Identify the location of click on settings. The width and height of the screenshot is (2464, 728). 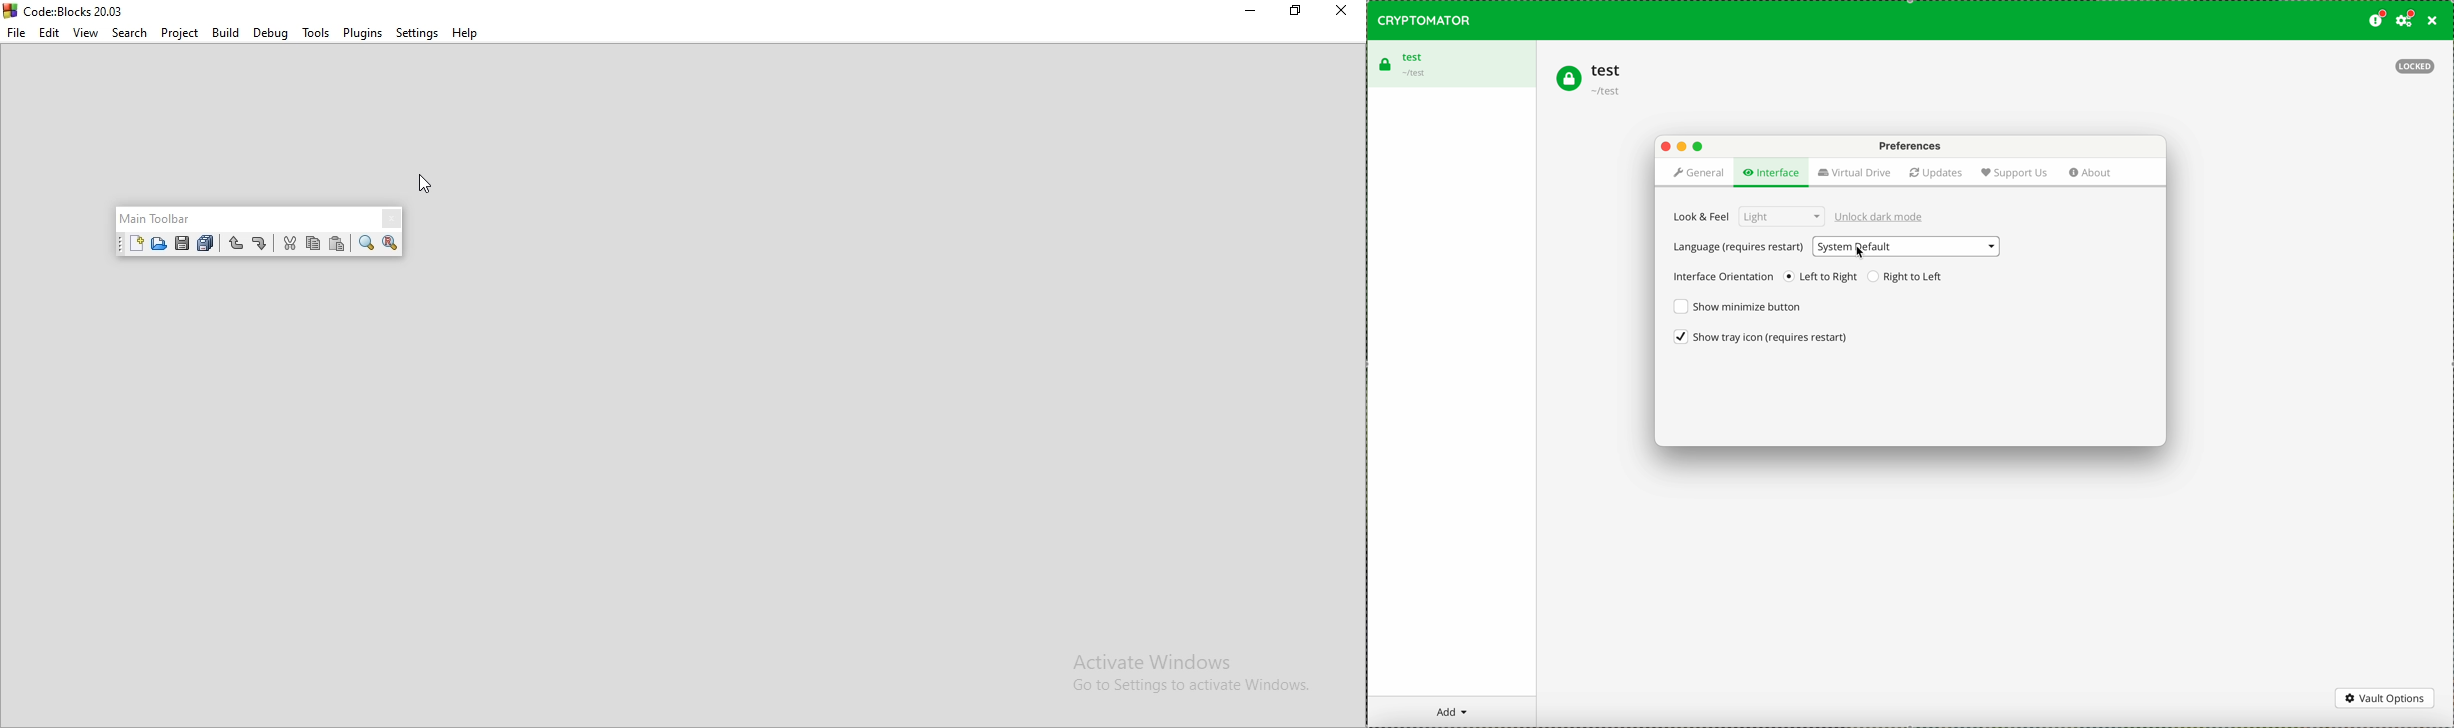
(2407, 21).